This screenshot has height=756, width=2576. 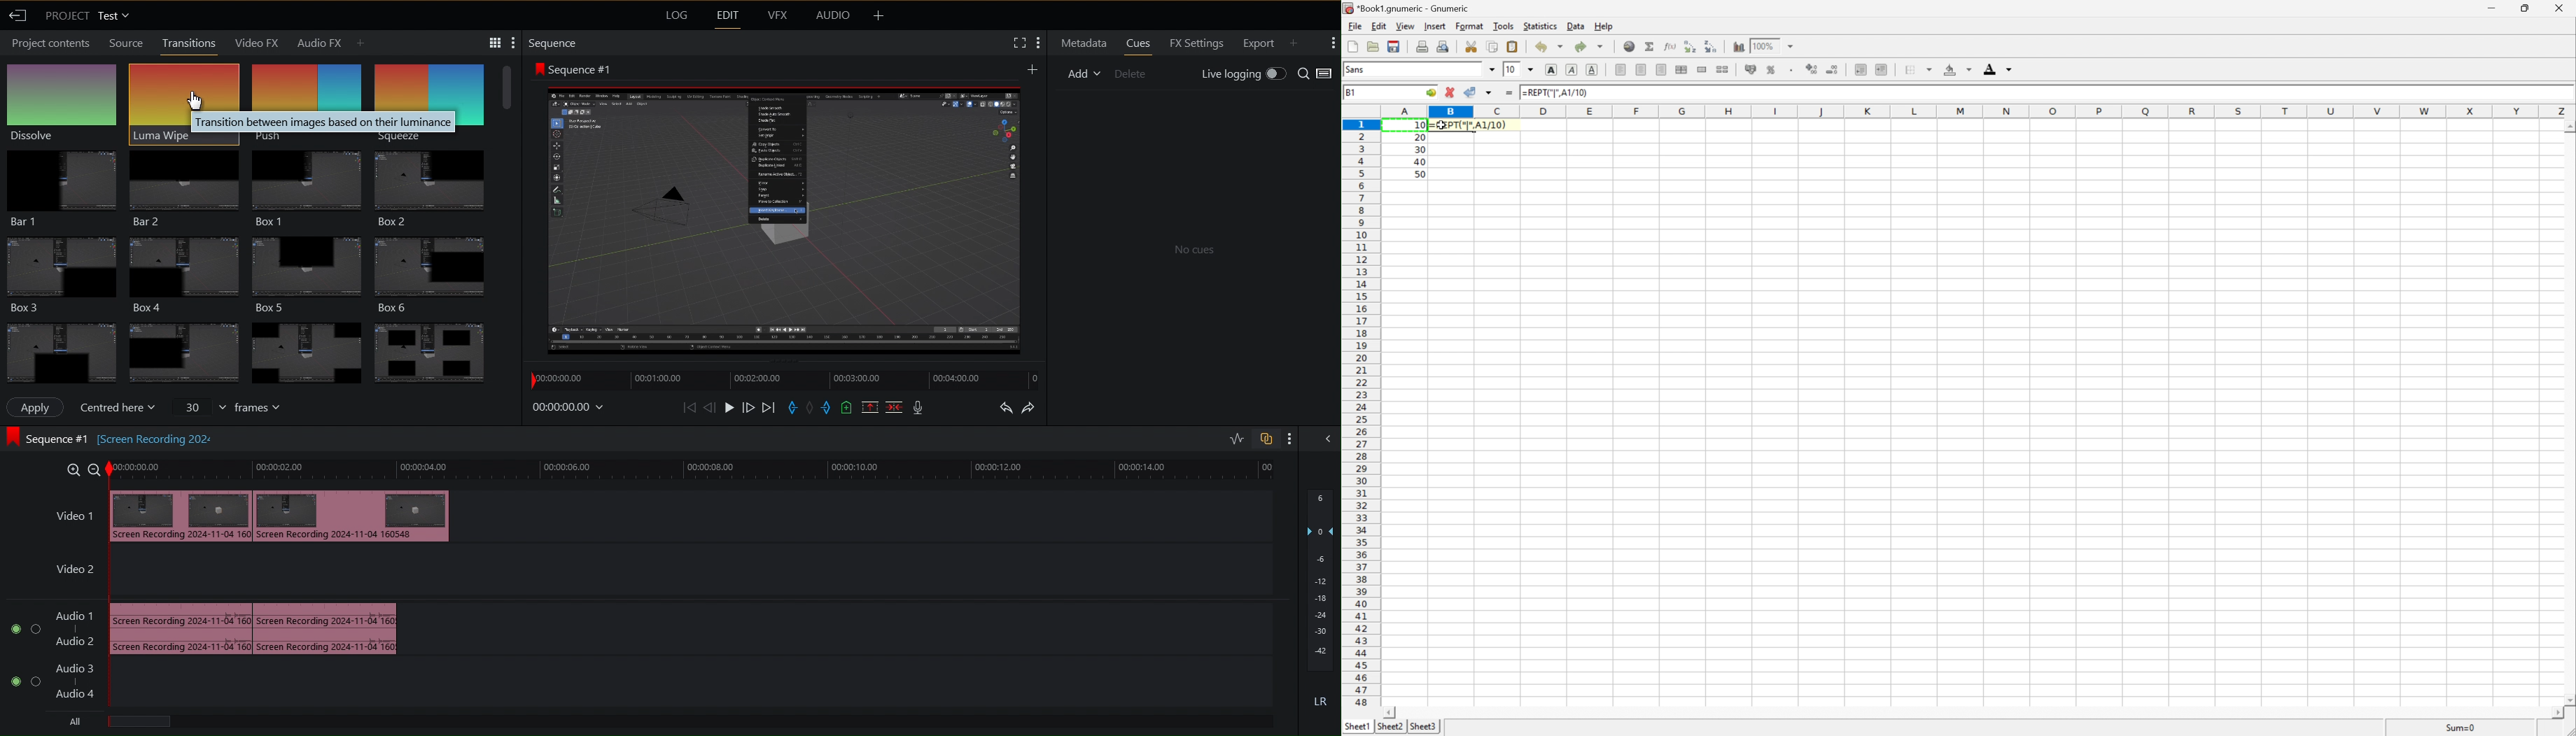 What do you see at coordinates (918, 407) in the screenshot?
I see `Mic` at bounding box center [918, 407].